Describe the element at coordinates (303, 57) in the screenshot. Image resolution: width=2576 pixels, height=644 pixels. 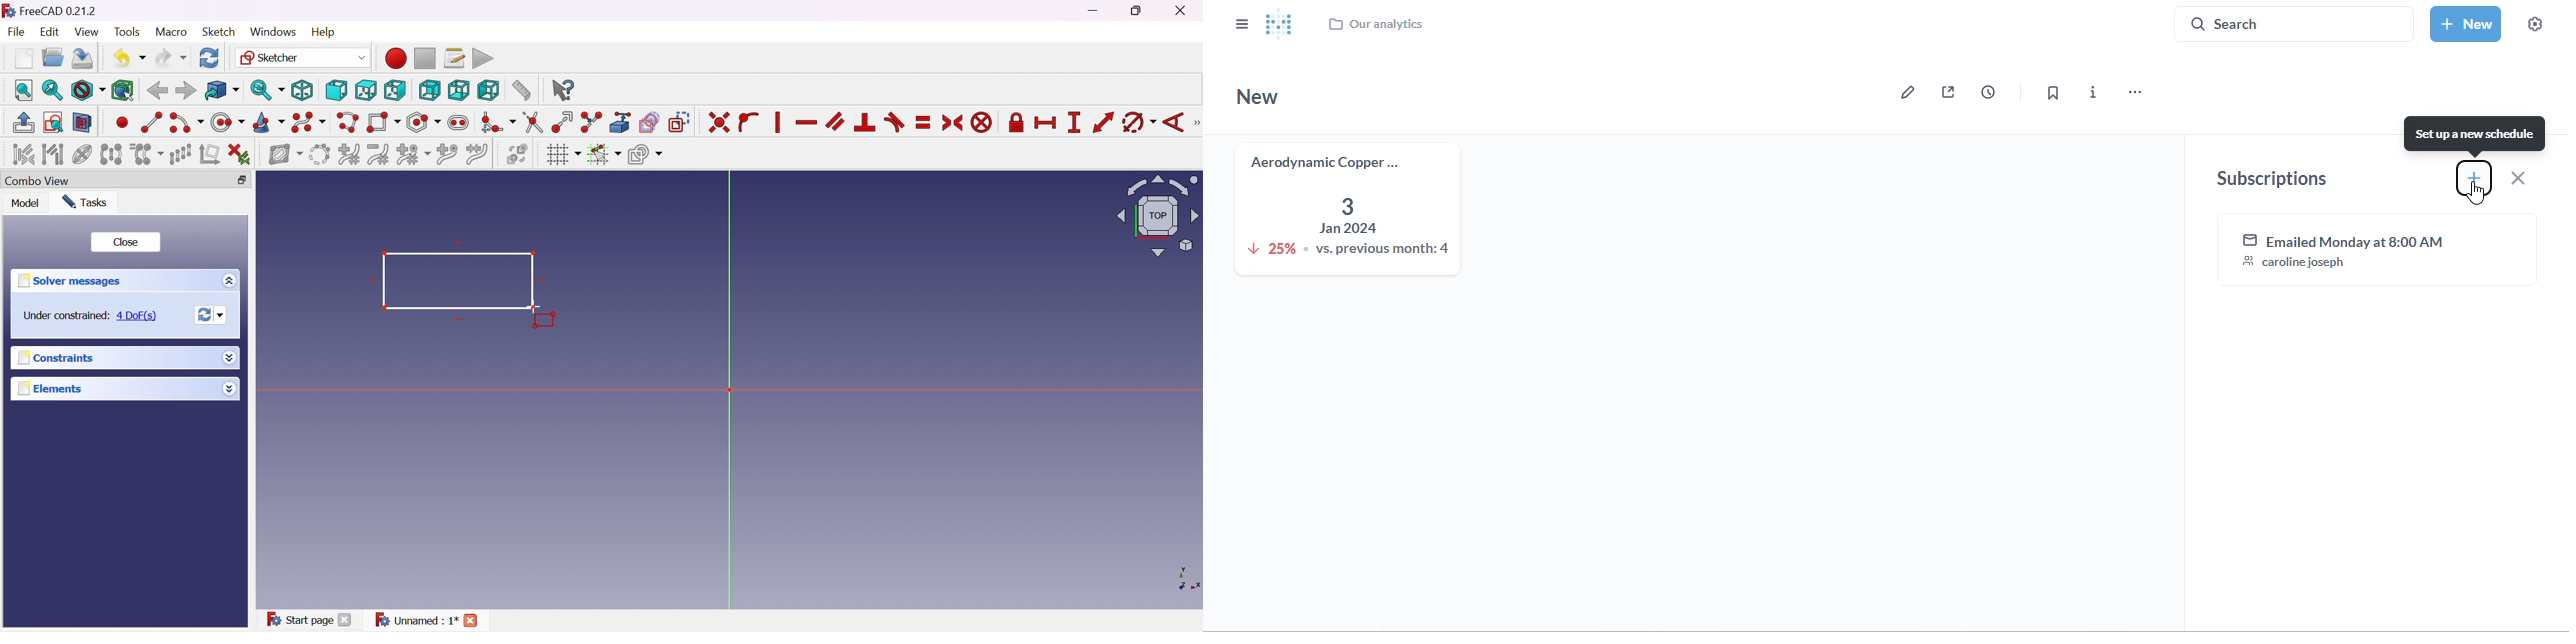
I see `Sketcher` at that location.